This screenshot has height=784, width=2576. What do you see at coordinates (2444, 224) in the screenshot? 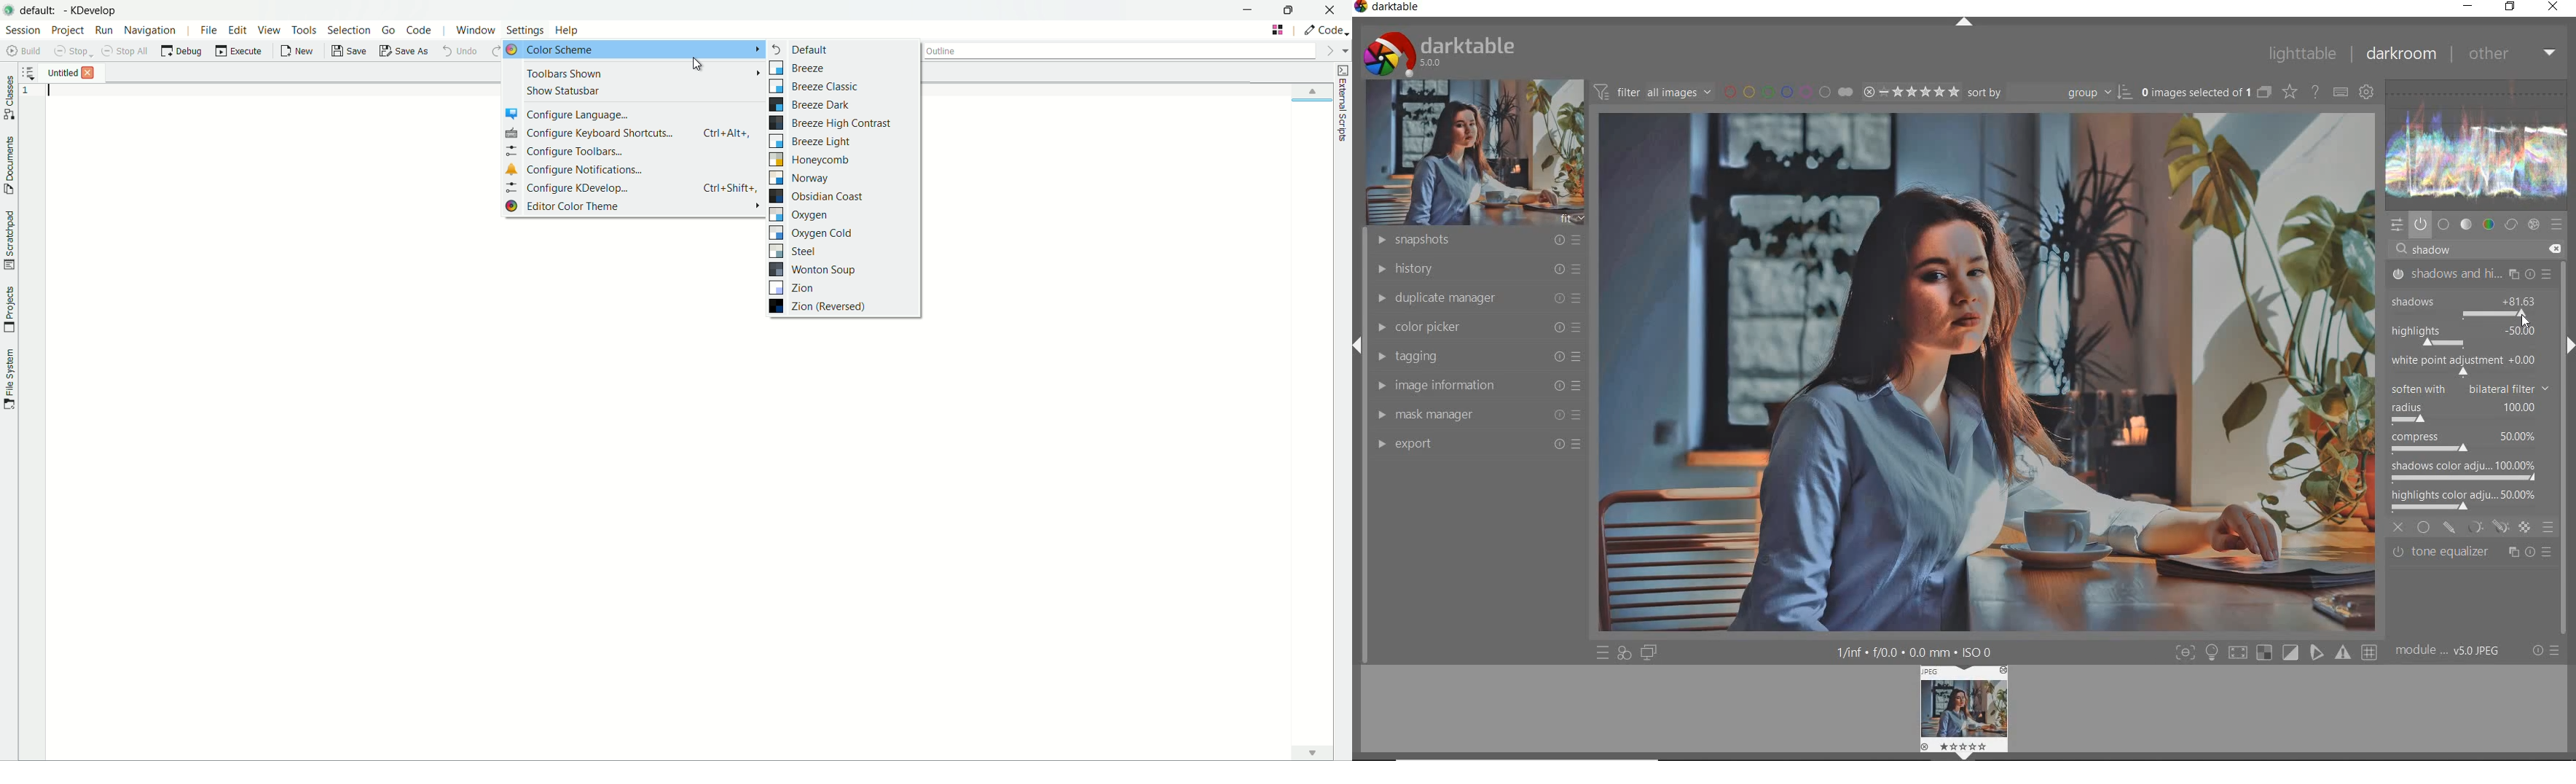
I see `base` at bounding box center [2444, 224].